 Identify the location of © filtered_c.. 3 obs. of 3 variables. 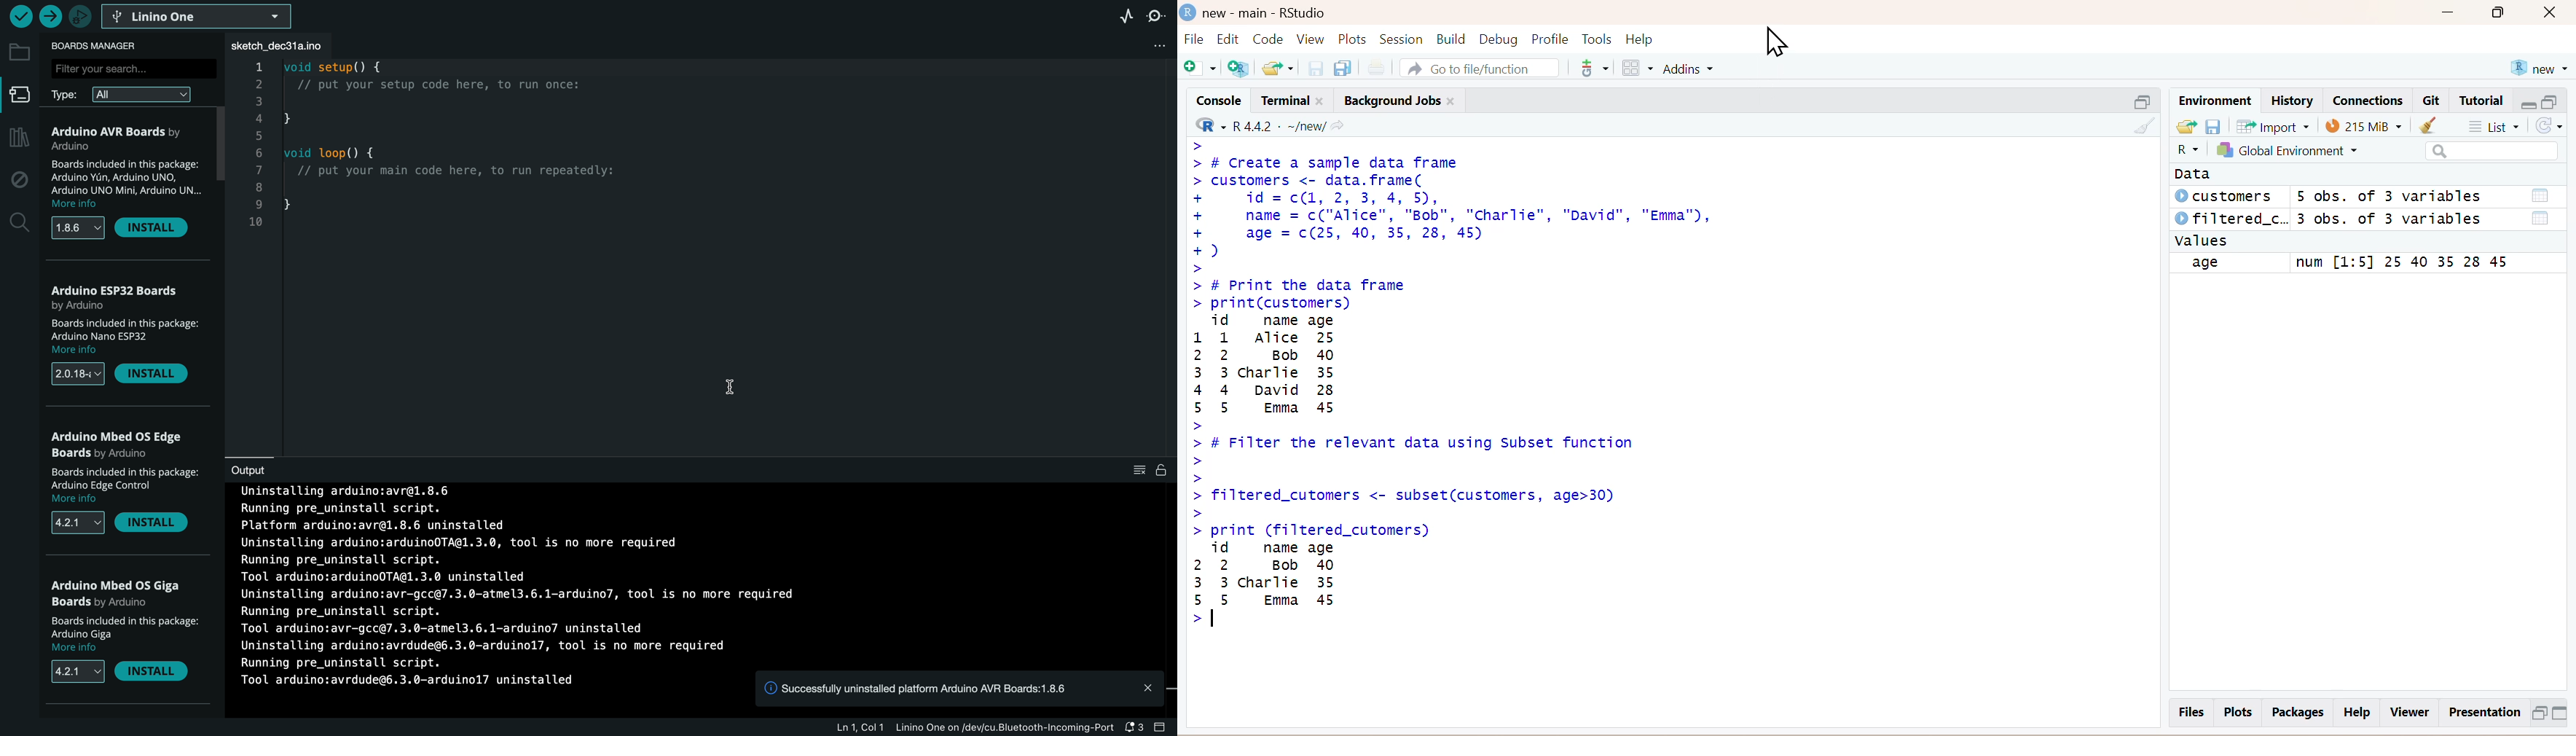
(2367, 219).